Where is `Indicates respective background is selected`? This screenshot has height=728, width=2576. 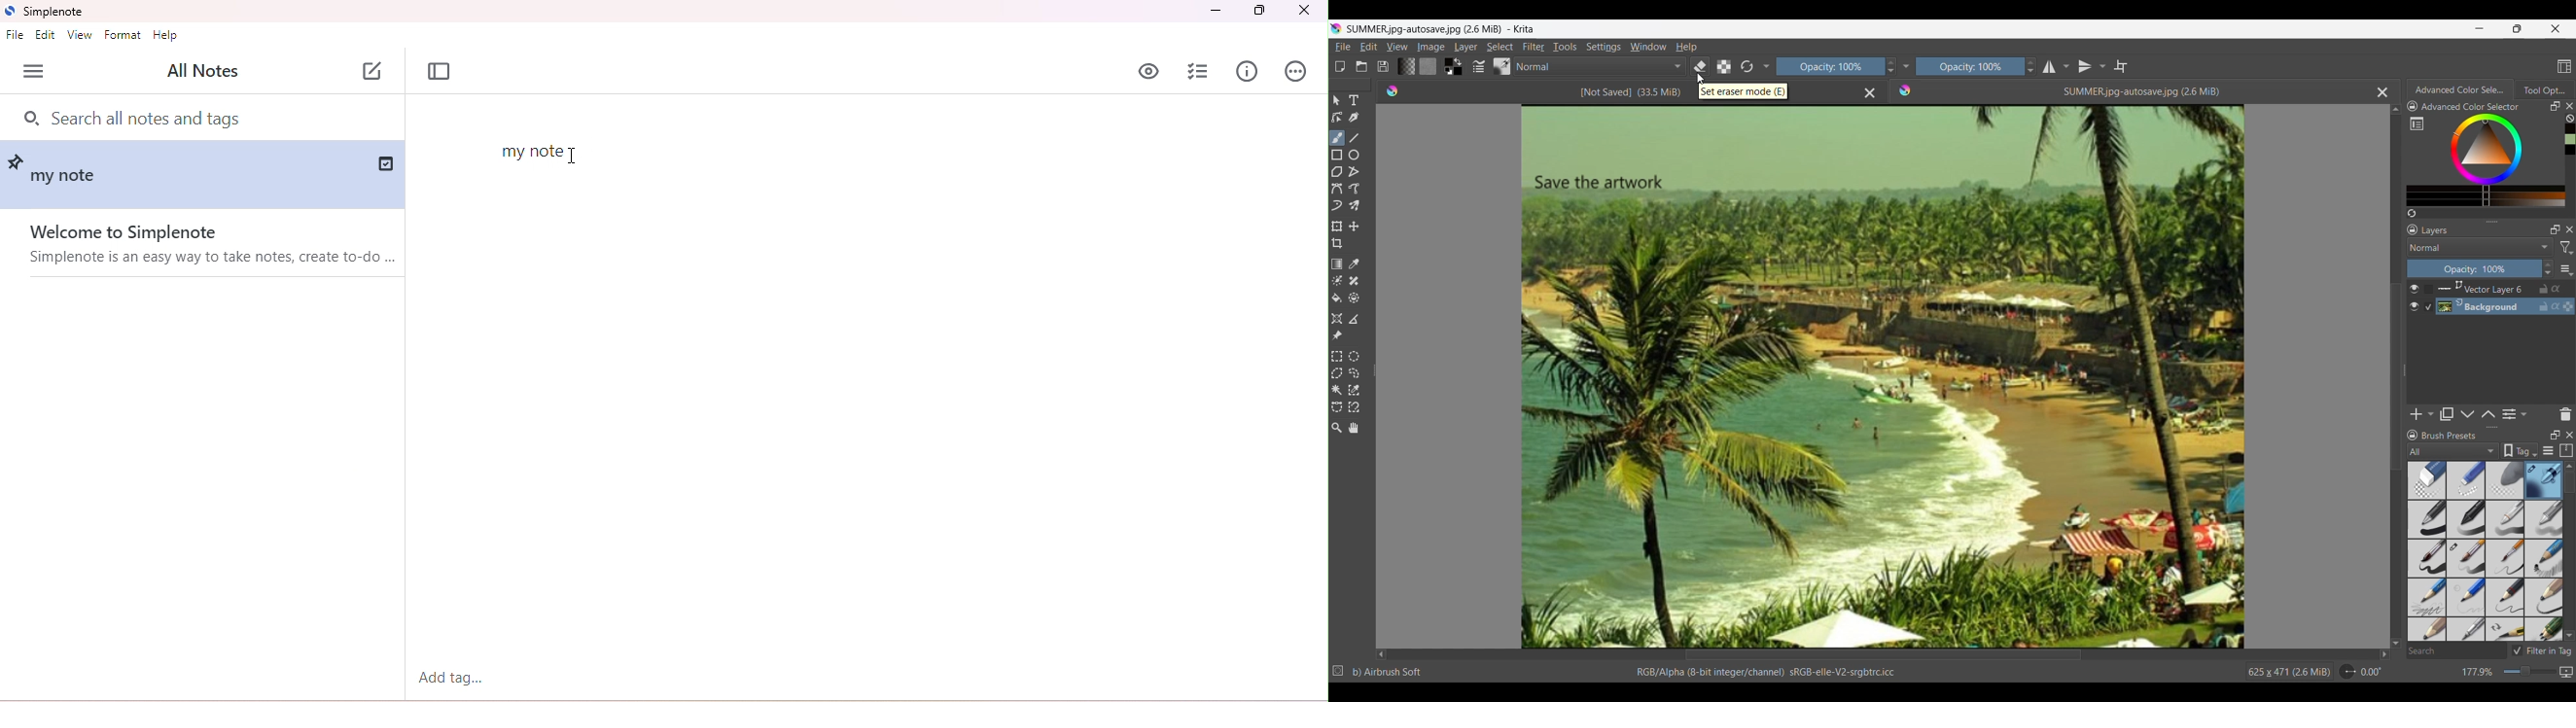
Indicates respective background is selected is located at coordinates (2430, 298).